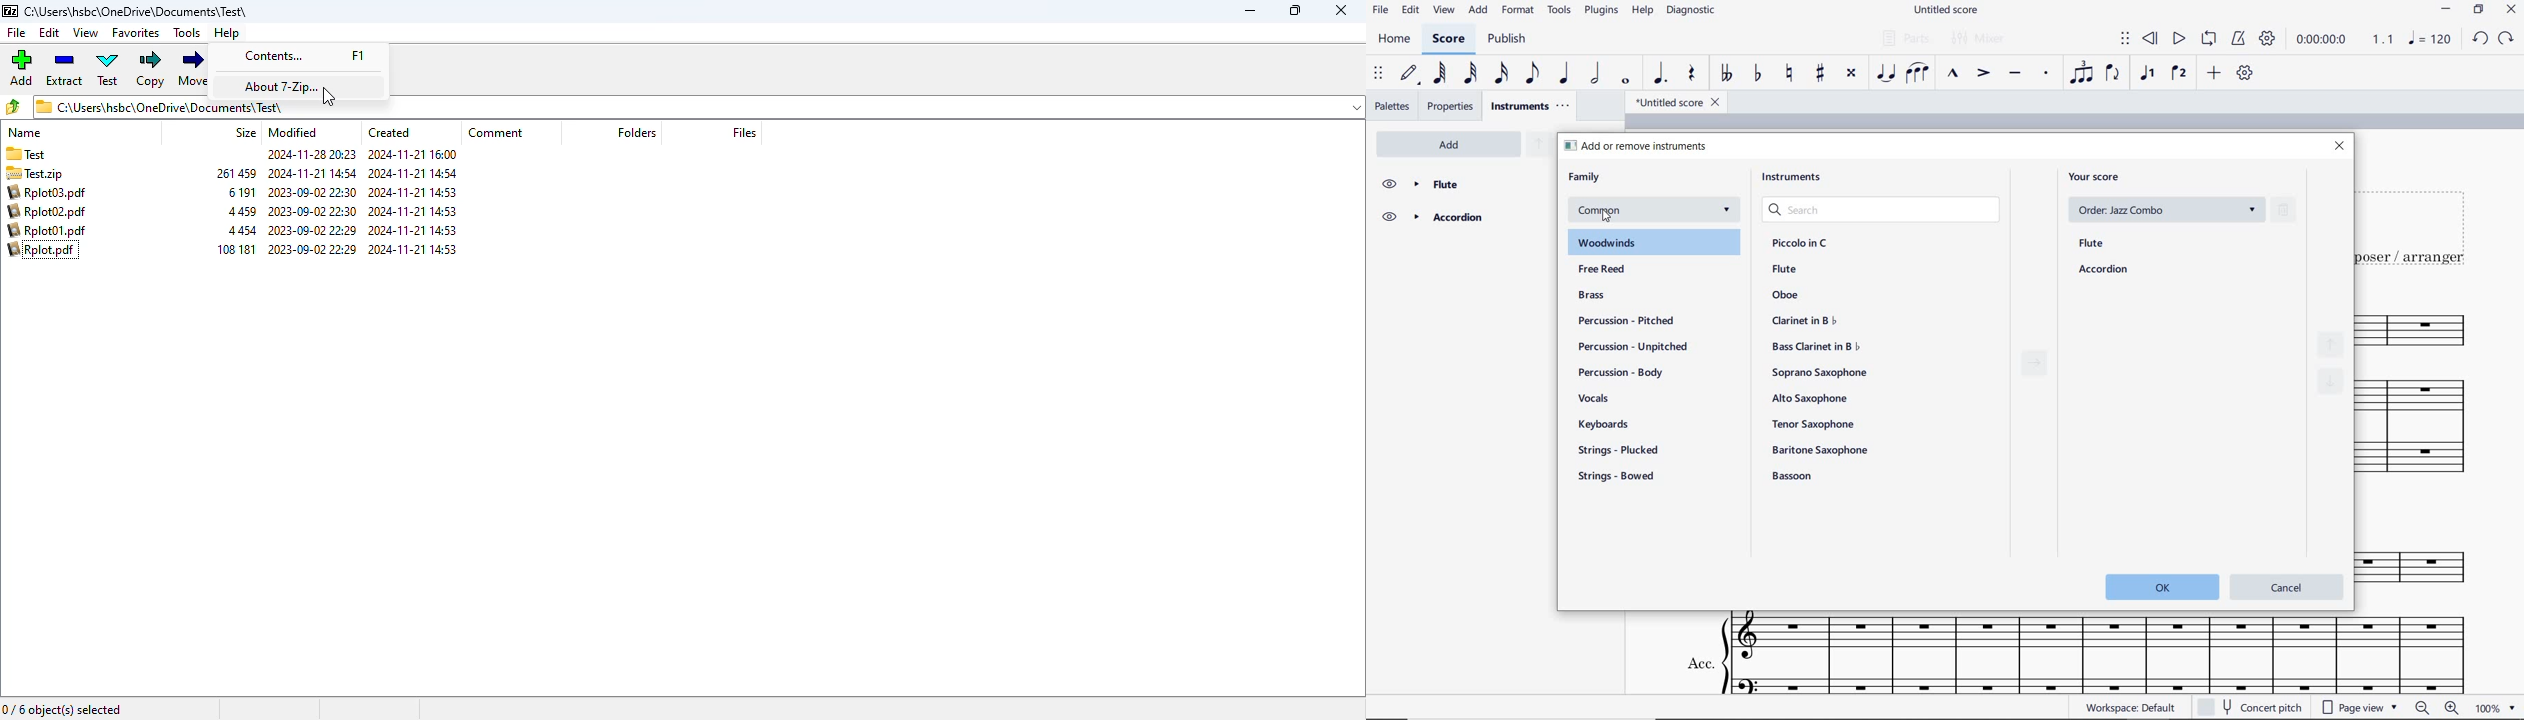 Image resolution: width=2548 pixels, height=728 pixels. I want to click on TOOLS, so click(1560, 10).